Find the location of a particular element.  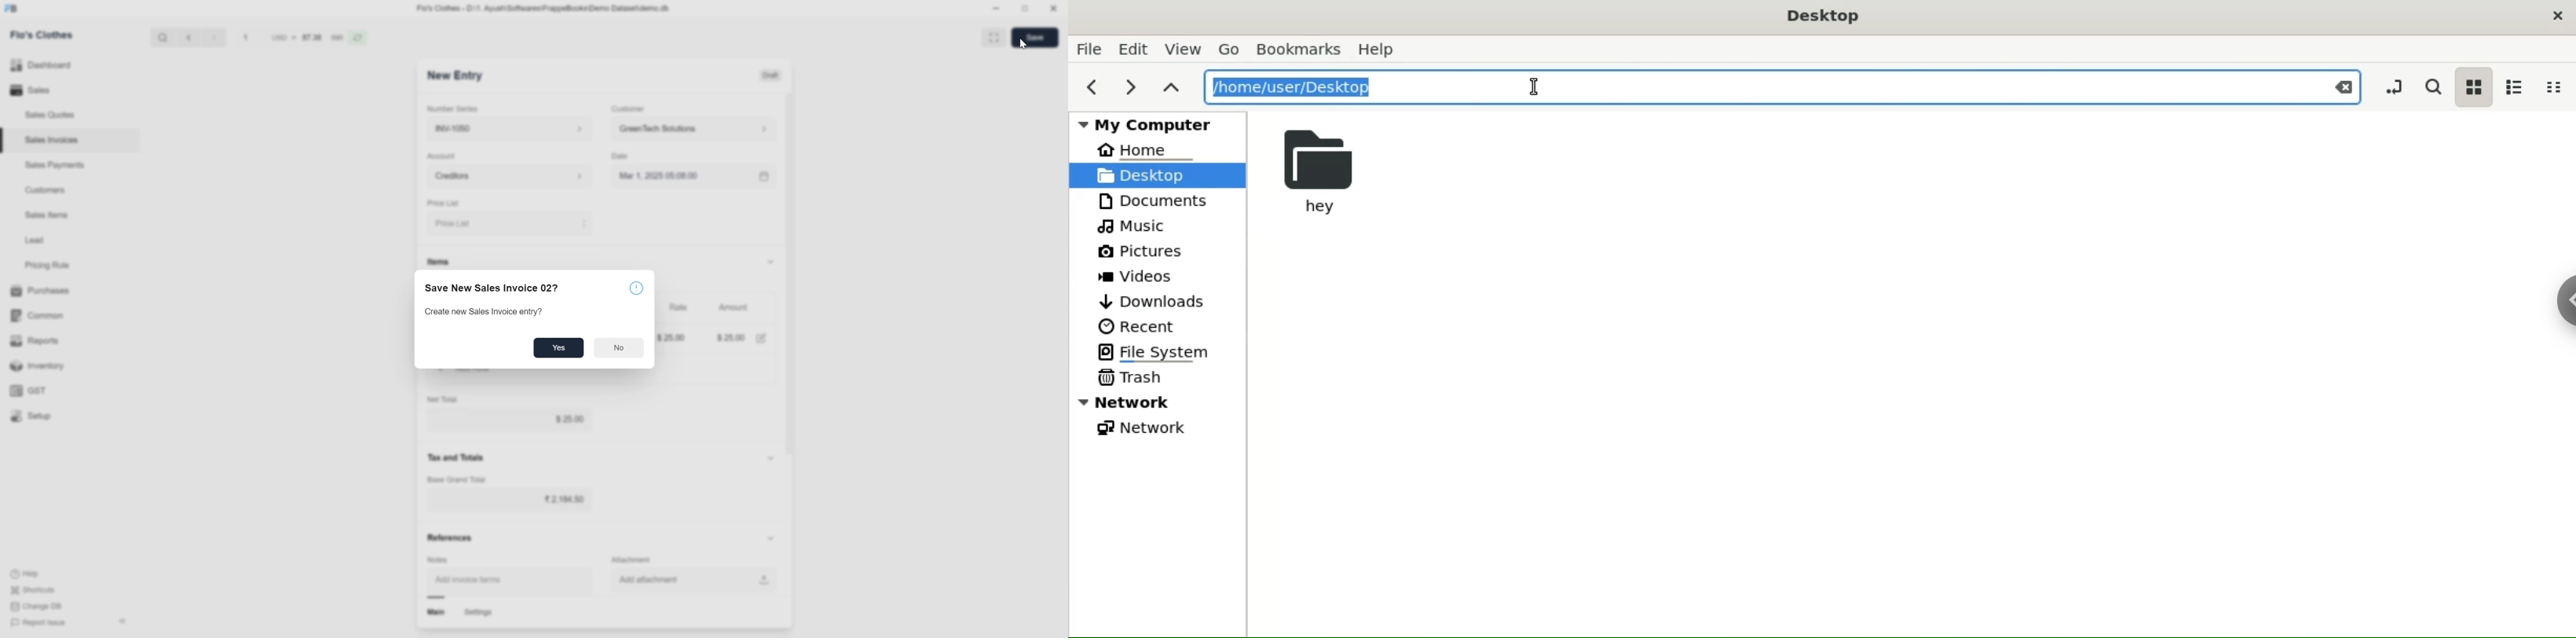

Add invoice term input box is located at coordinates (500, 579).